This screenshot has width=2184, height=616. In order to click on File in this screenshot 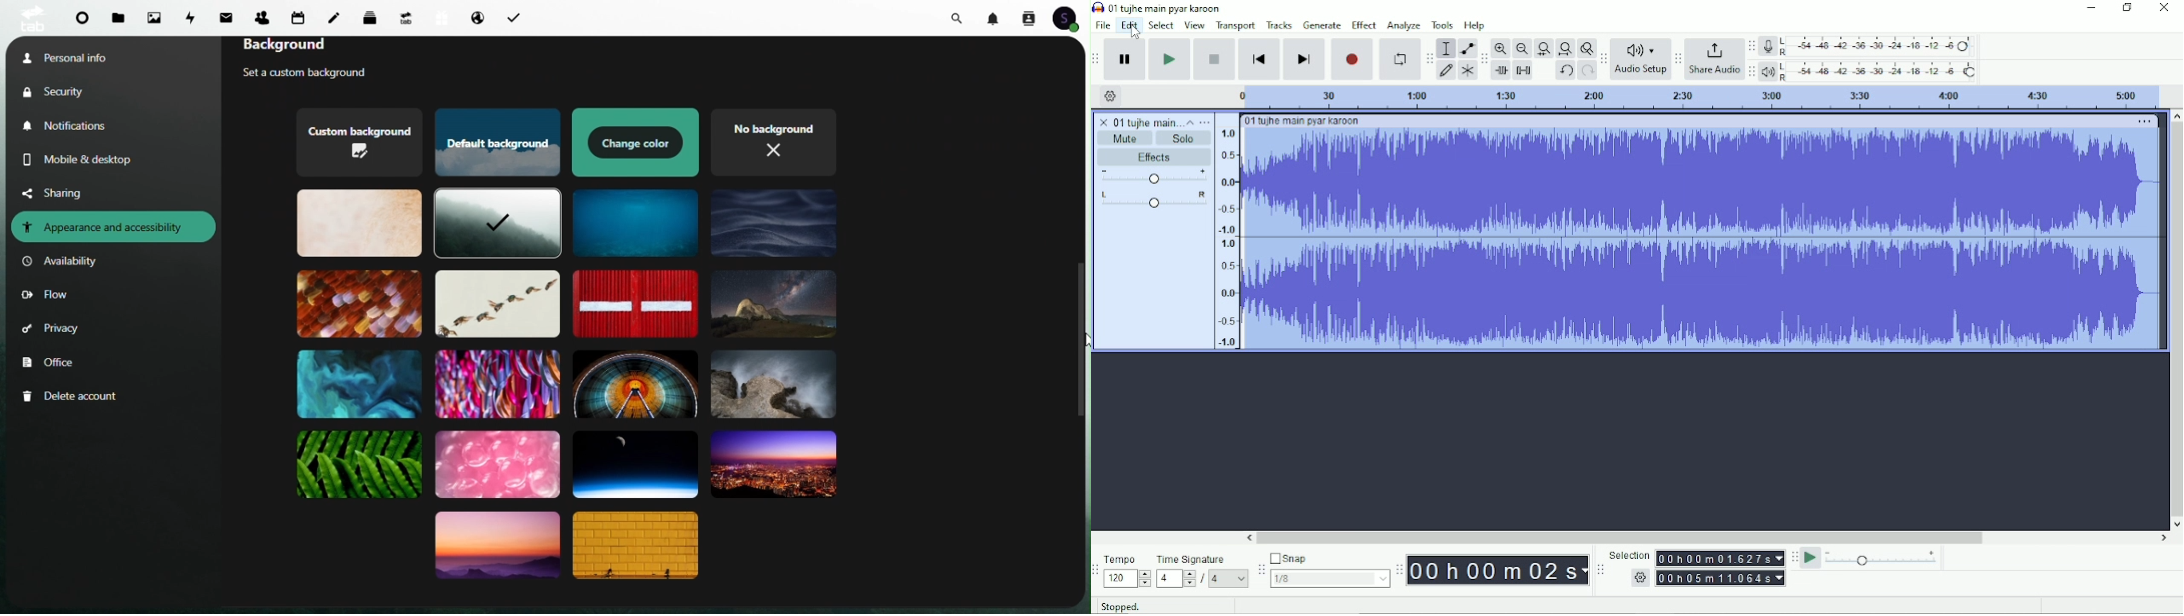, I will do `click(1103, 25)`.